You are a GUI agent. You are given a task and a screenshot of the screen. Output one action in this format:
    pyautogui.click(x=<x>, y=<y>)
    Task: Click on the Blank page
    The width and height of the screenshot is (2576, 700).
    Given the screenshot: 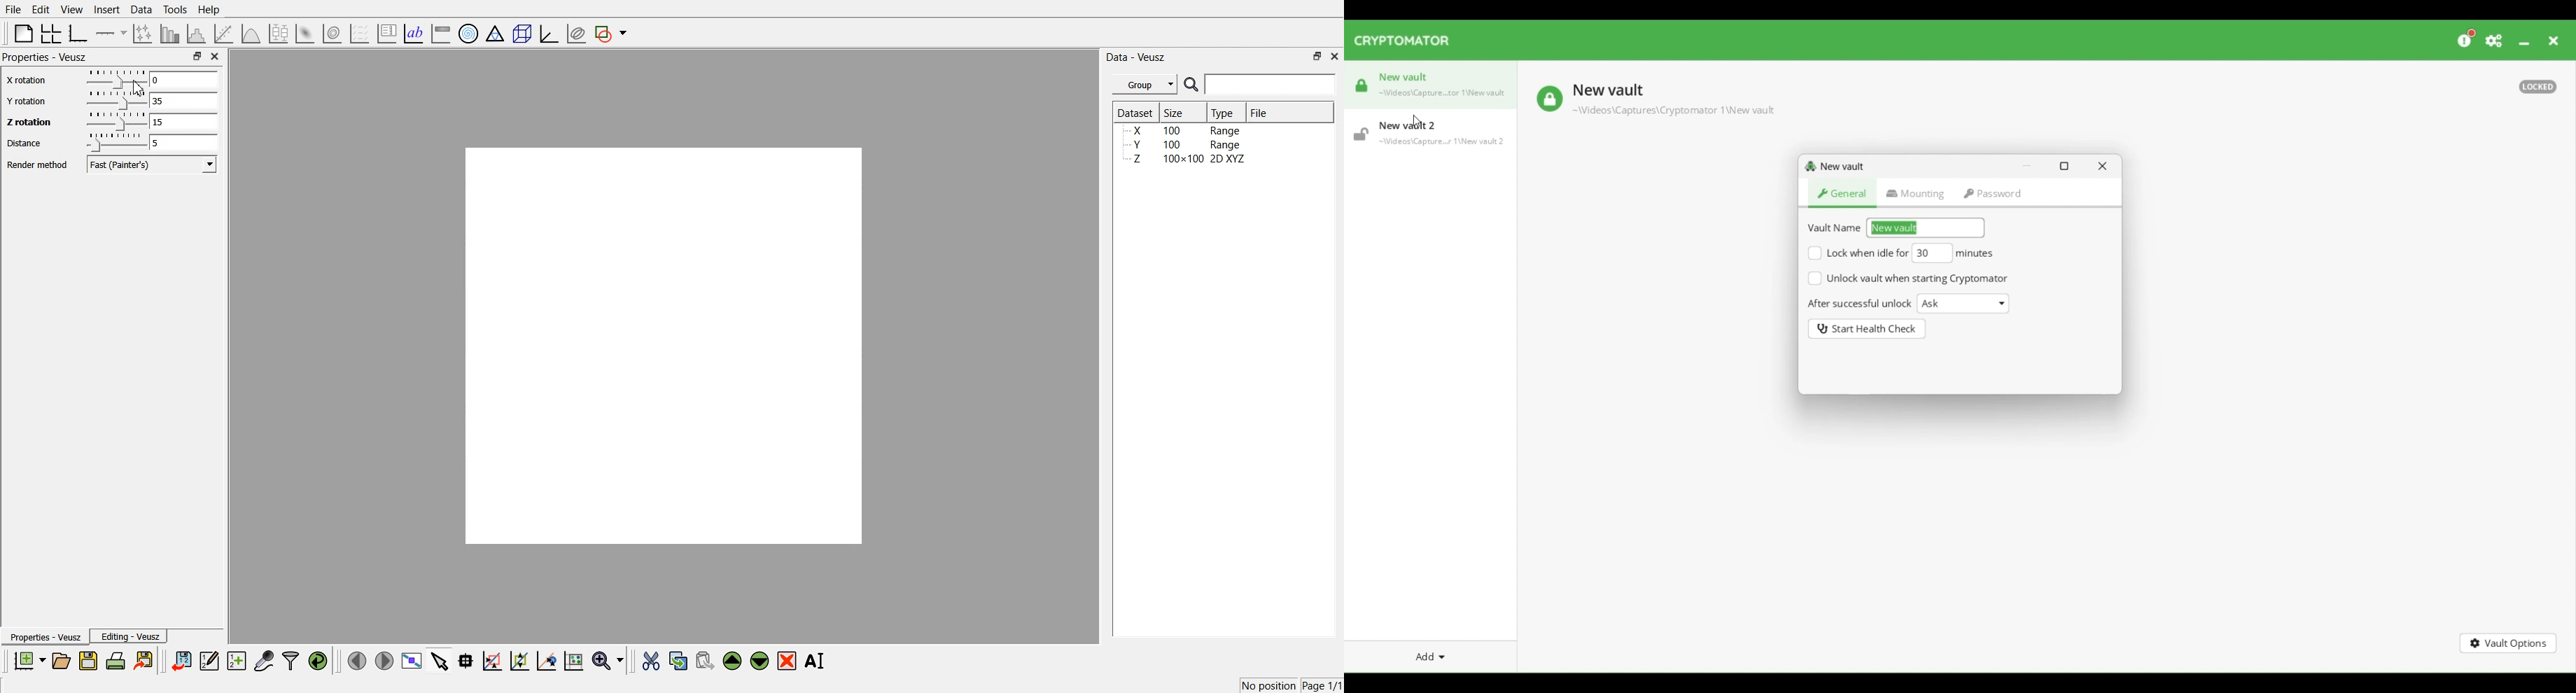 What is the action you would take?
    pyautogui.click(x=24, y=33)
    